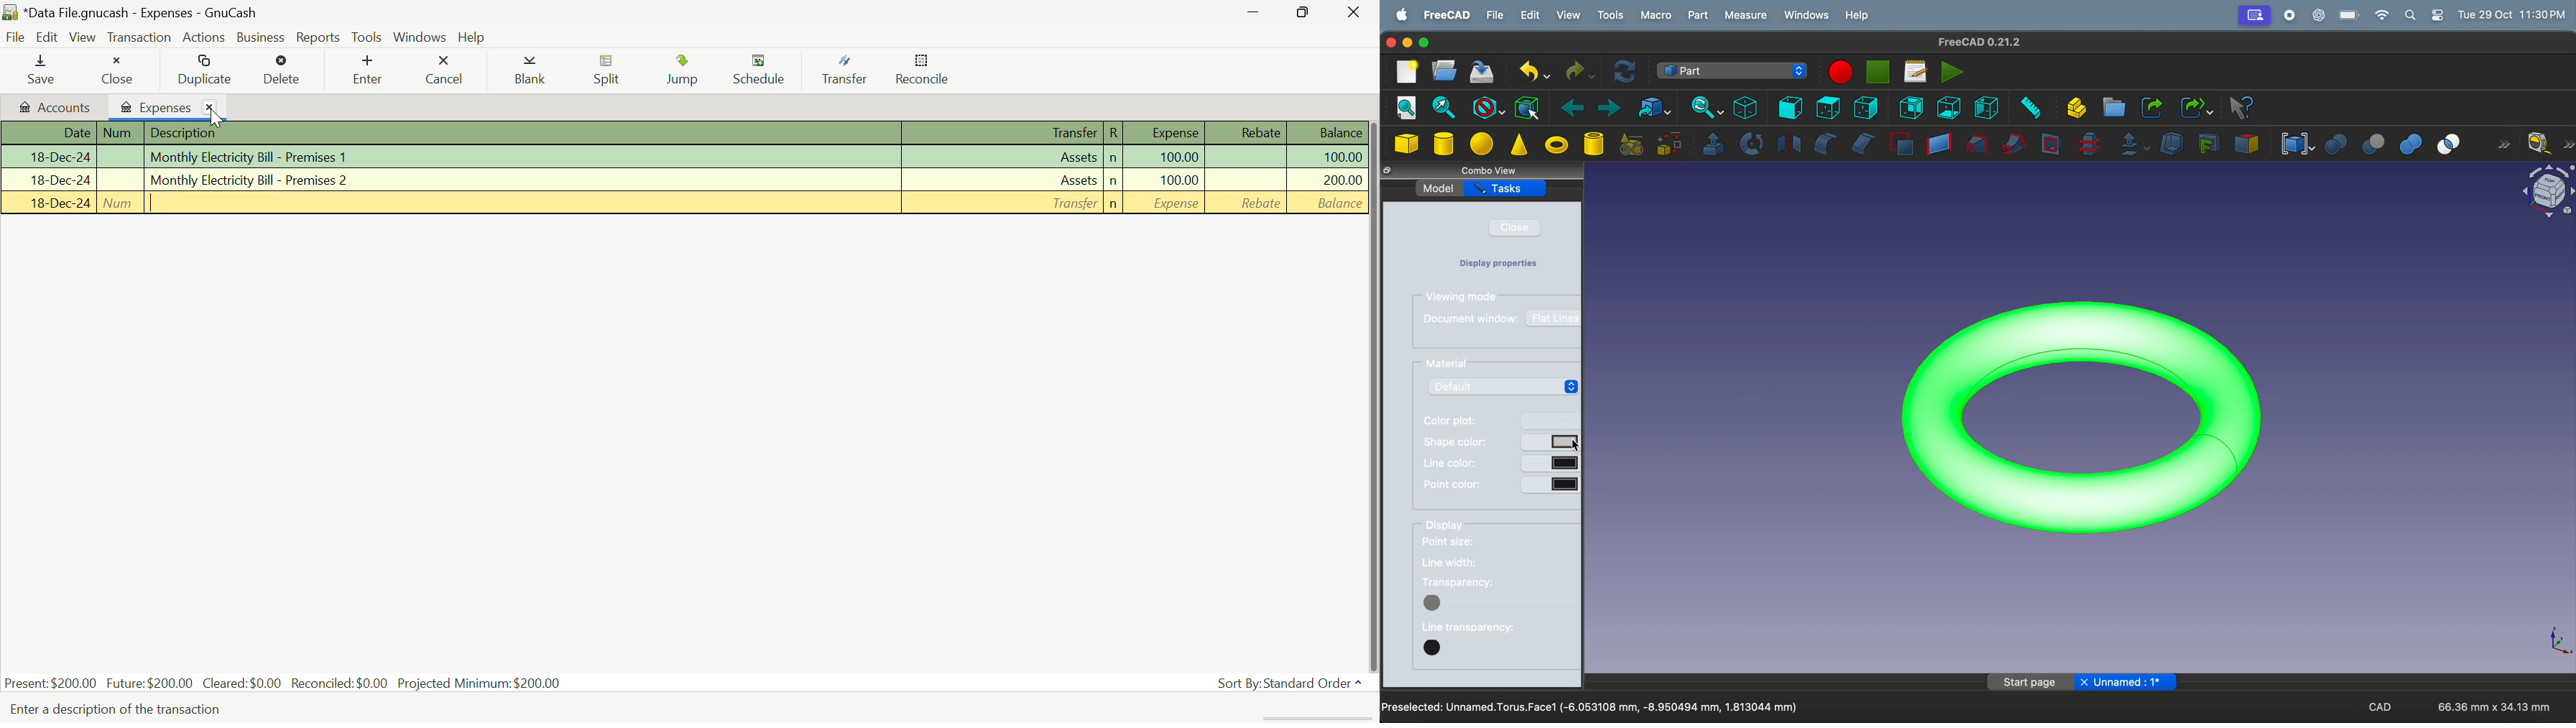 This screenshot has height=728, width=2576. I want to click on Unnamed: 1, so click(2125, 682).